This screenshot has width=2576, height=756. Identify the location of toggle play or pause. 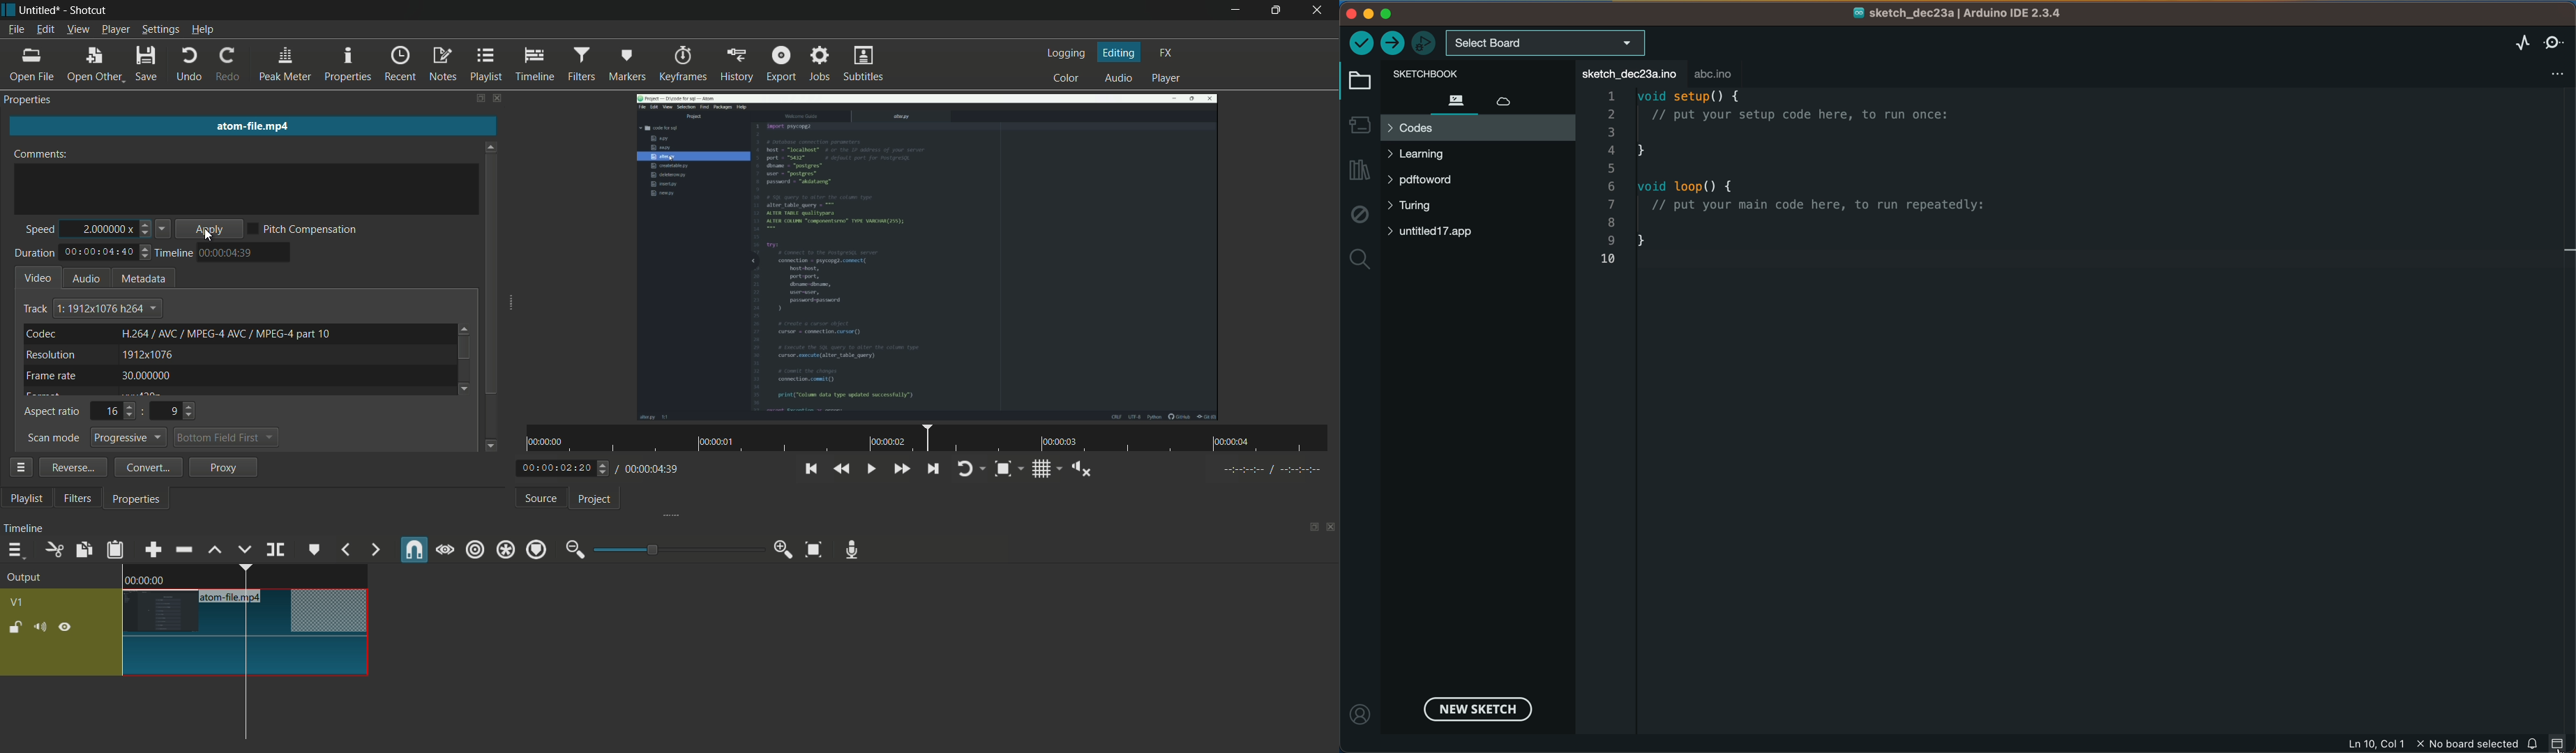
(869, 469).